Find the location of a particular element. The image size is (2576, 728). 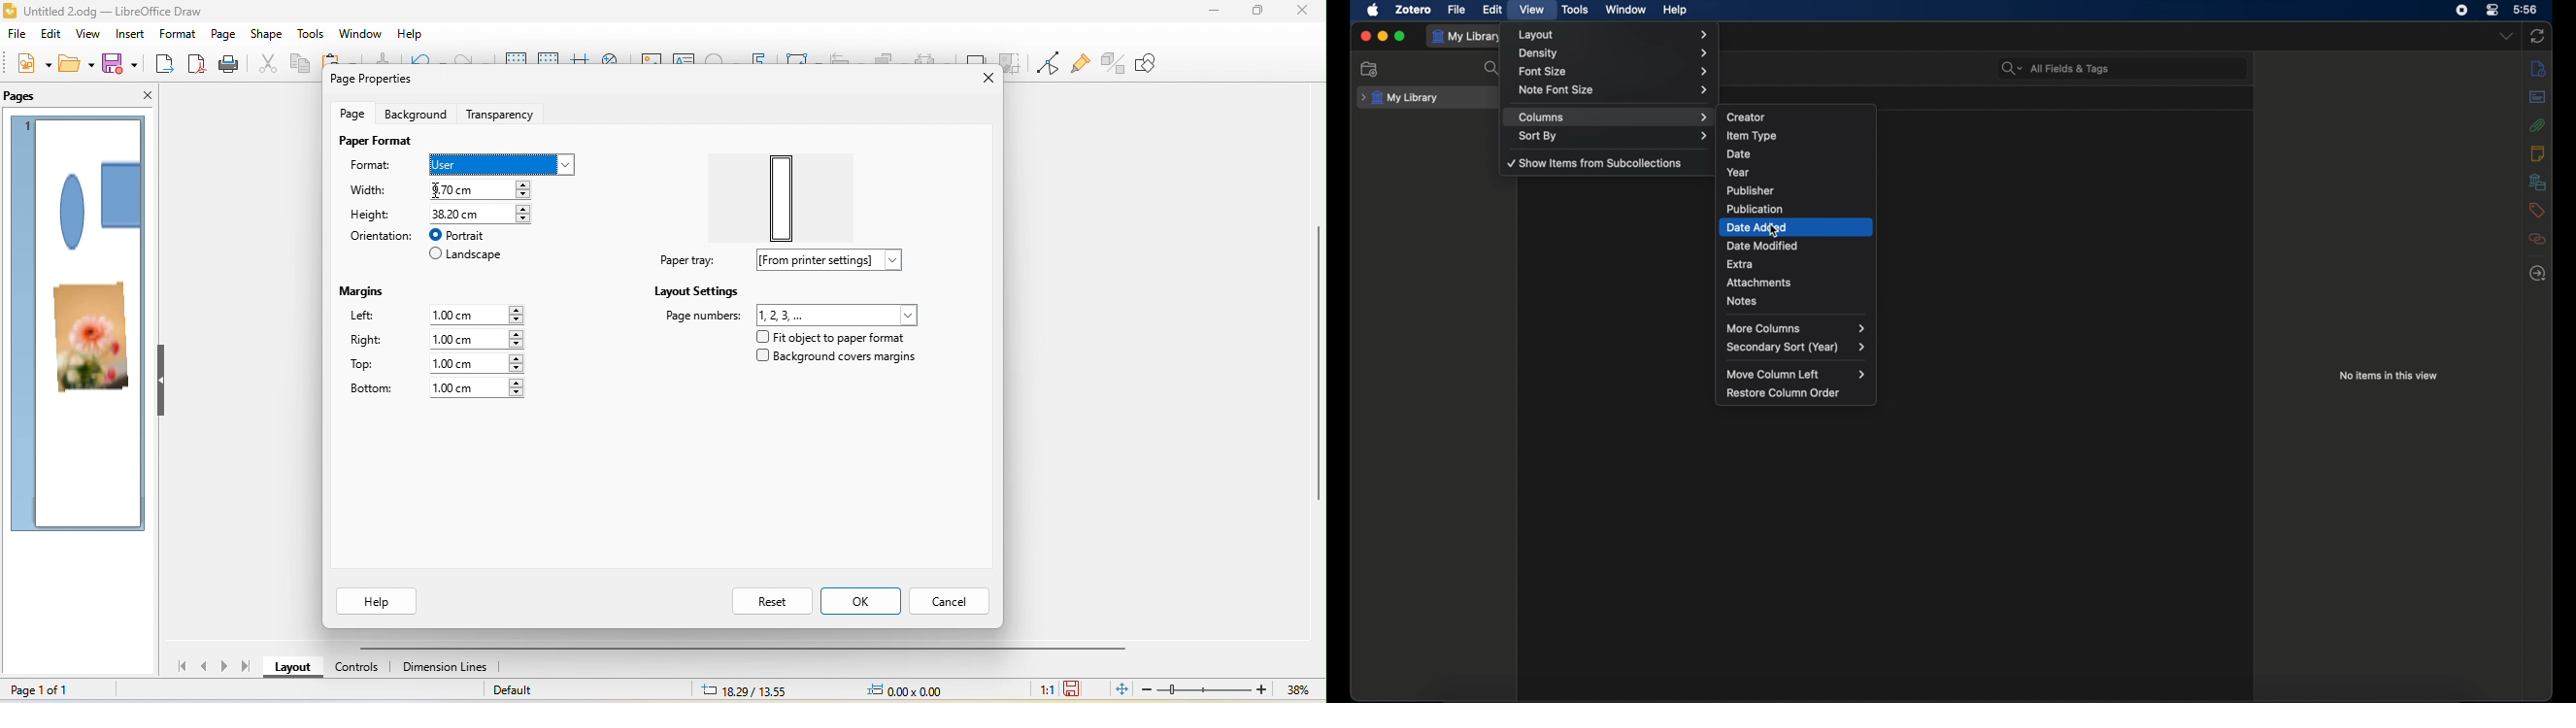

publication is located at coordinates (1796, 207).